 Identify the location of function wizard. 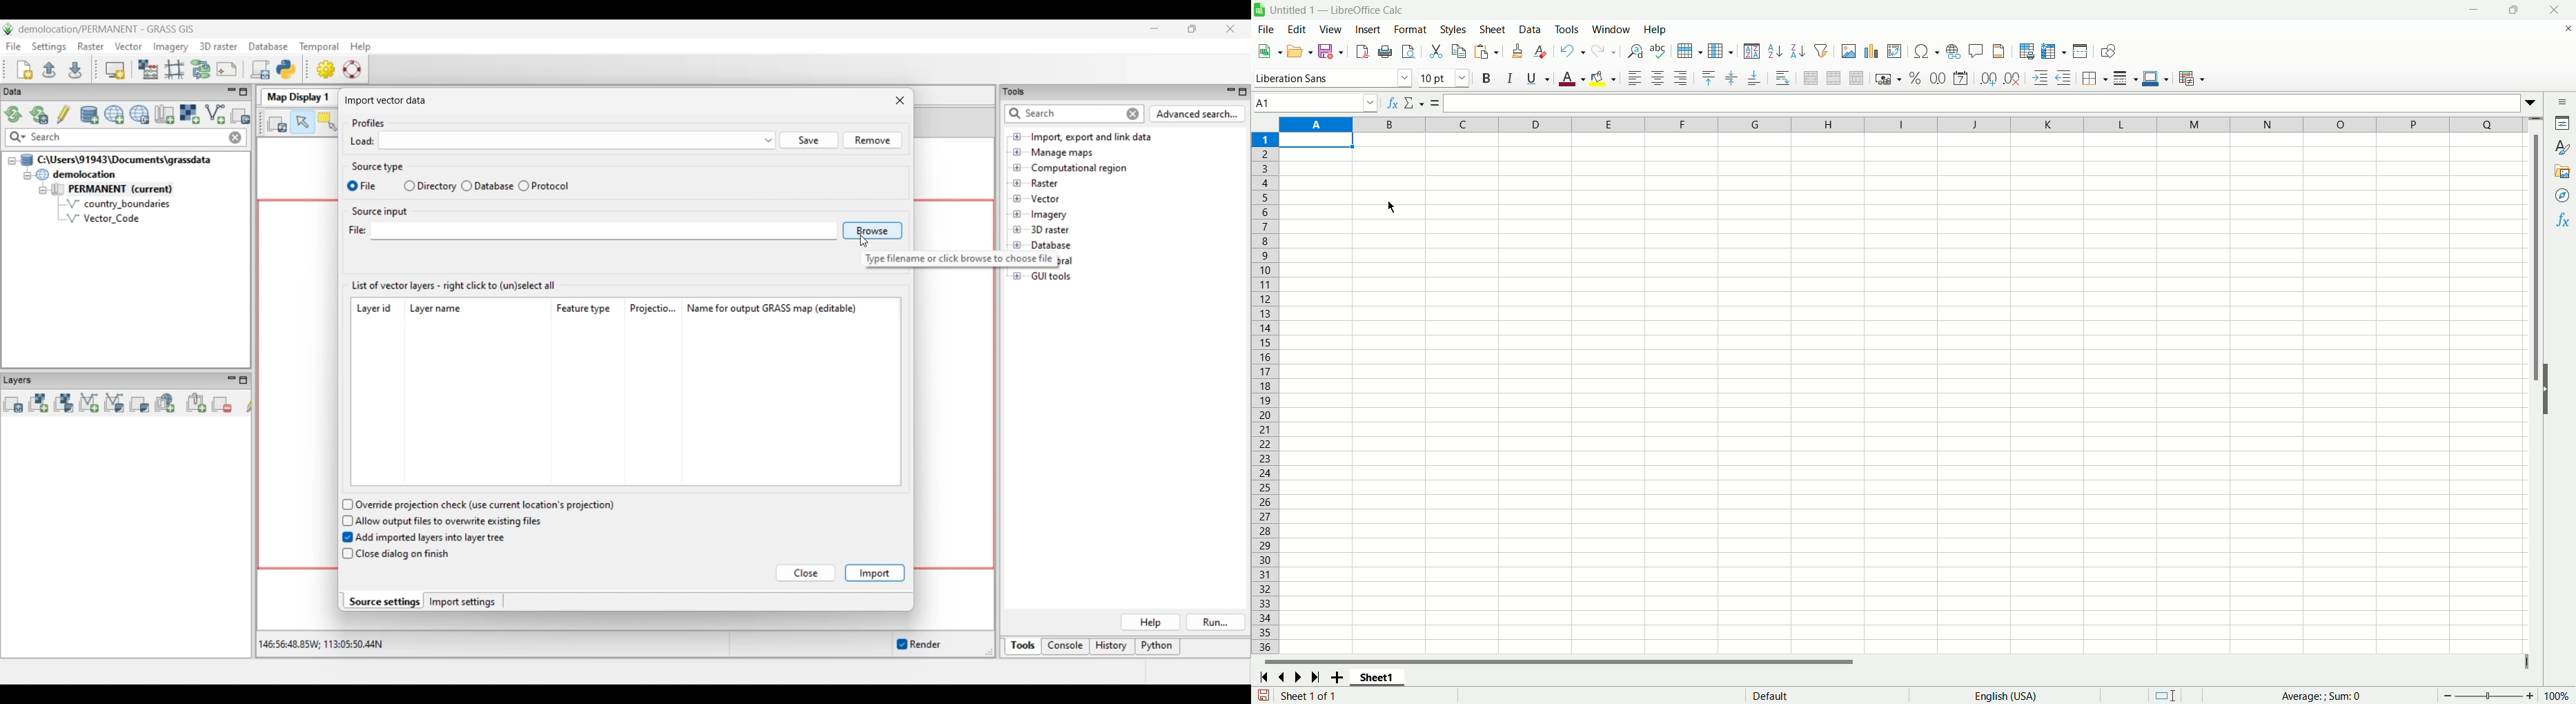
(1393, 101).